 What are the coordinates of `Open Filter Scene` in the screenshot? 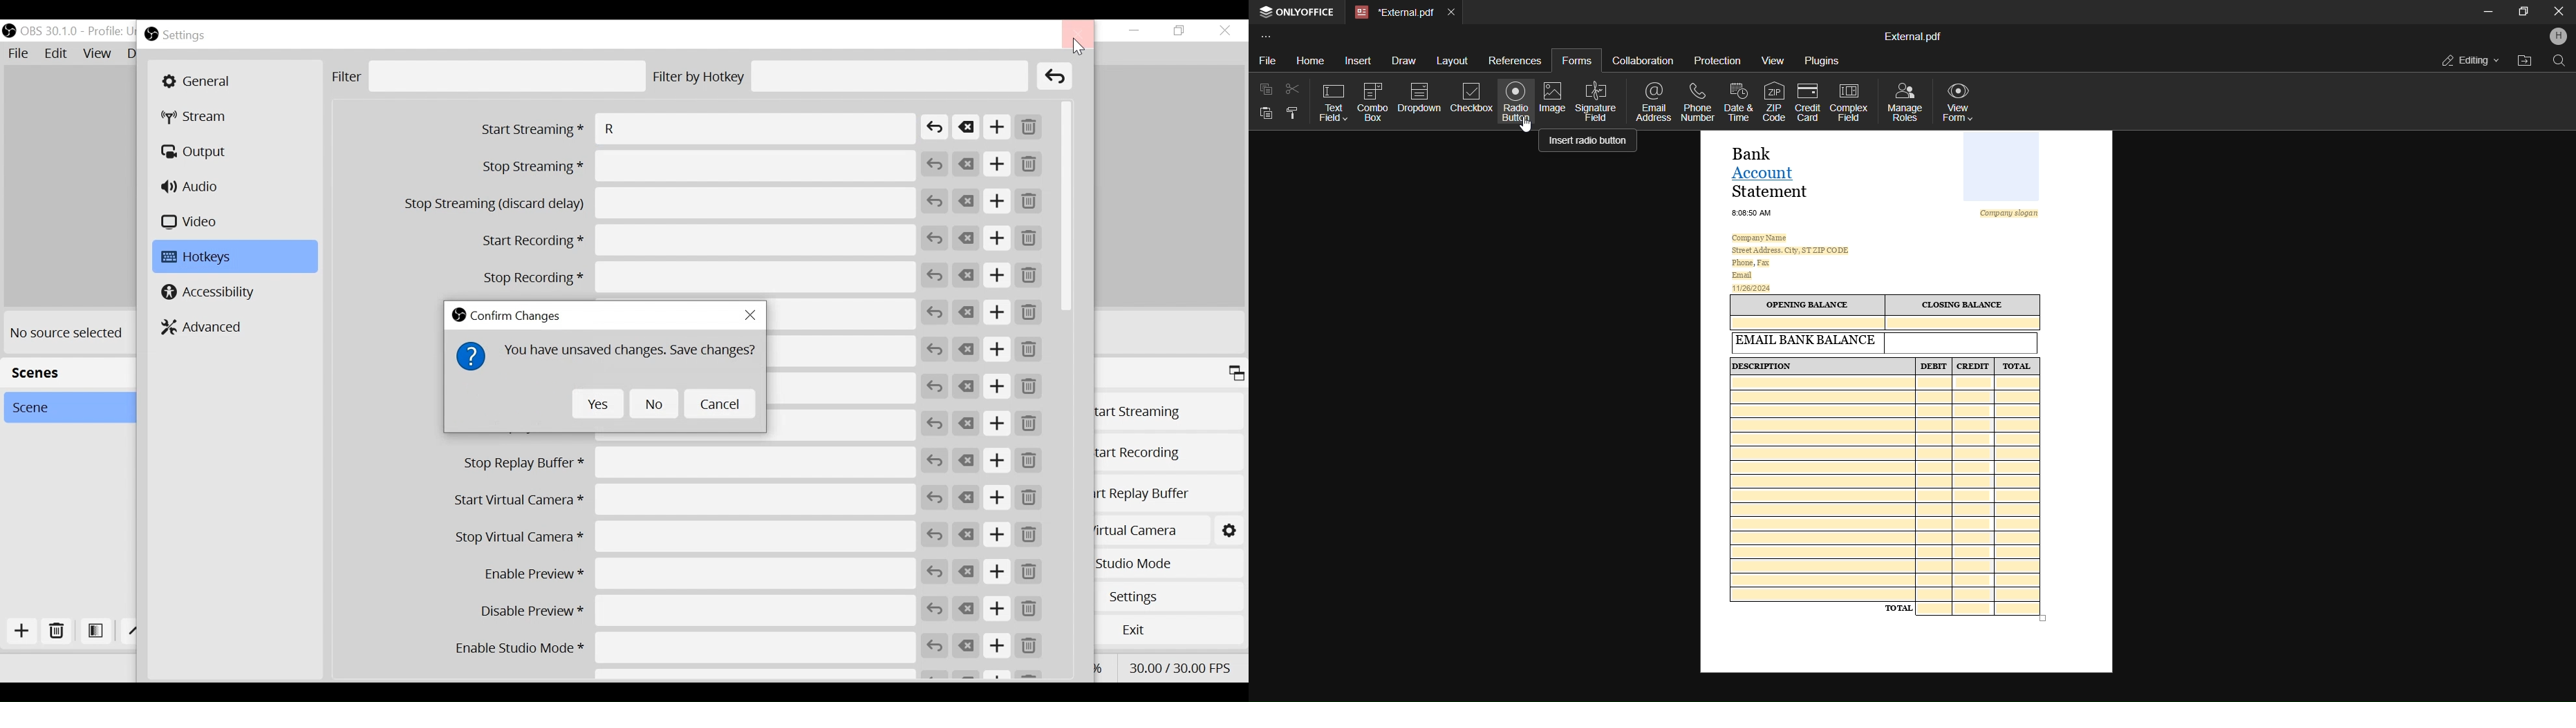 It's located at (96, 630).